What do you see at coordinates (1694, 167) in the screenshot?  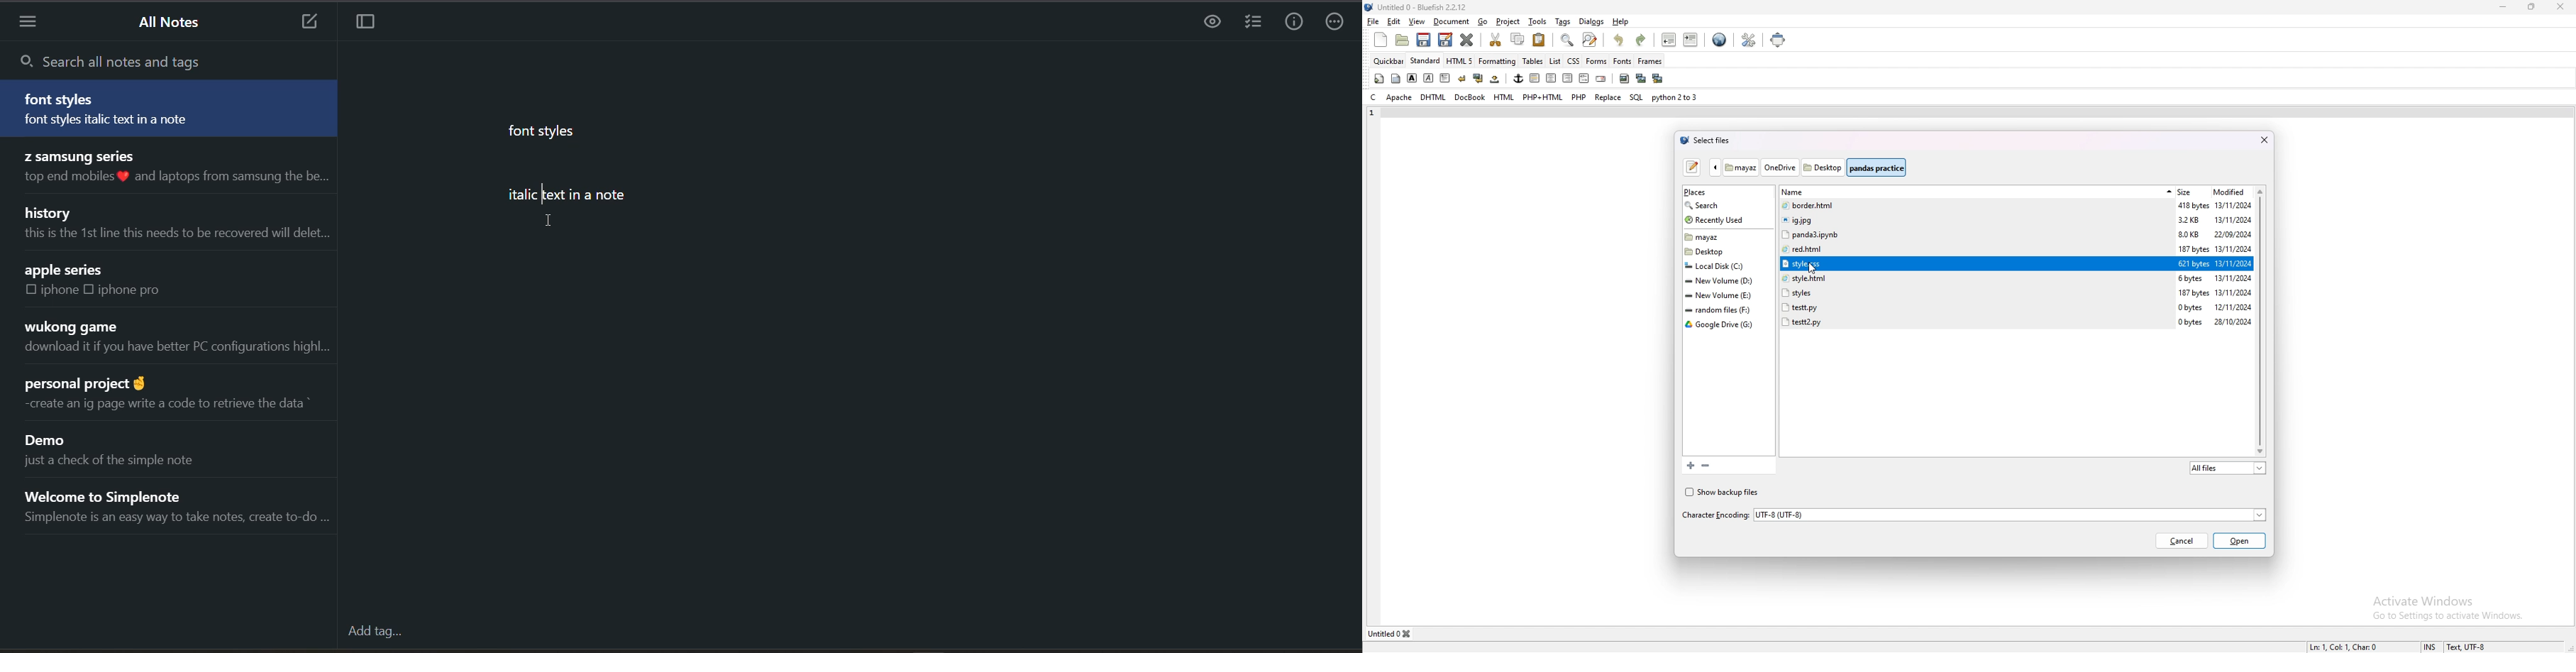 I see `type a file name` at bounding box center [1694, 167].